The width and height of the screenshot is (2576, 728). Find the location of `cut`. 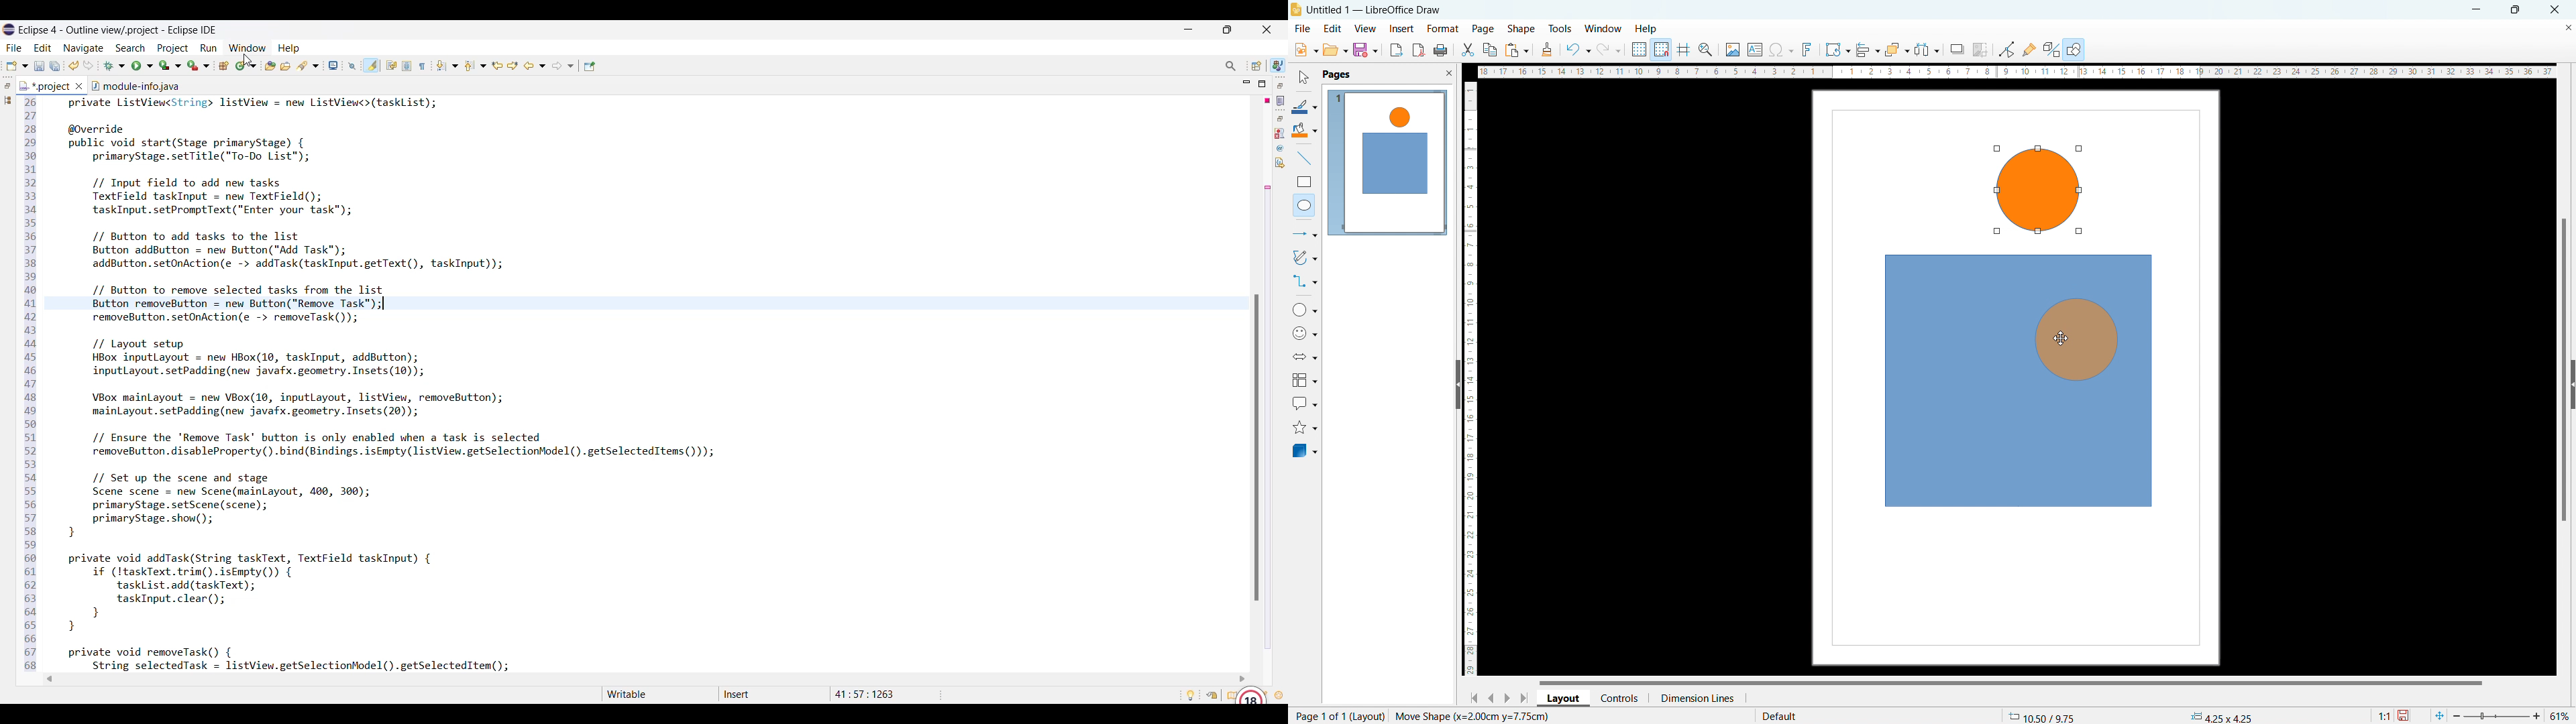

cut is located at coordinates (1468, 50).